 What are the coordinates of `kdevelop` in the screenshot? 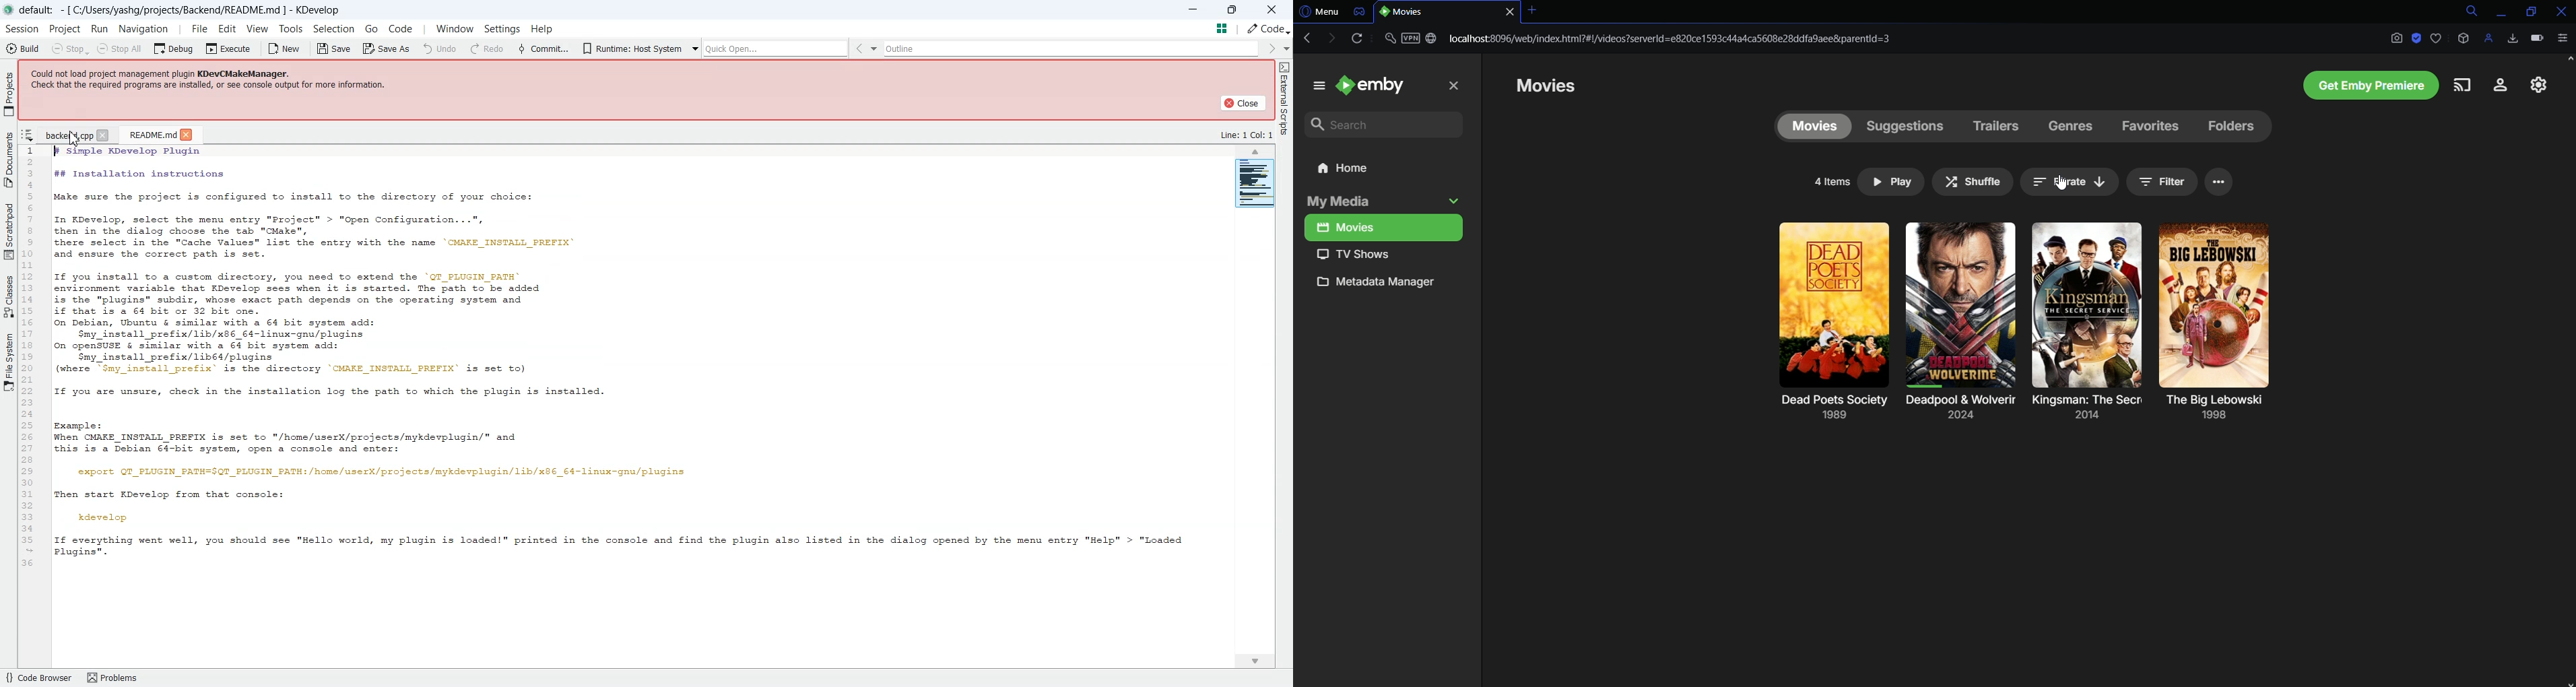 It's located at (104, 516).